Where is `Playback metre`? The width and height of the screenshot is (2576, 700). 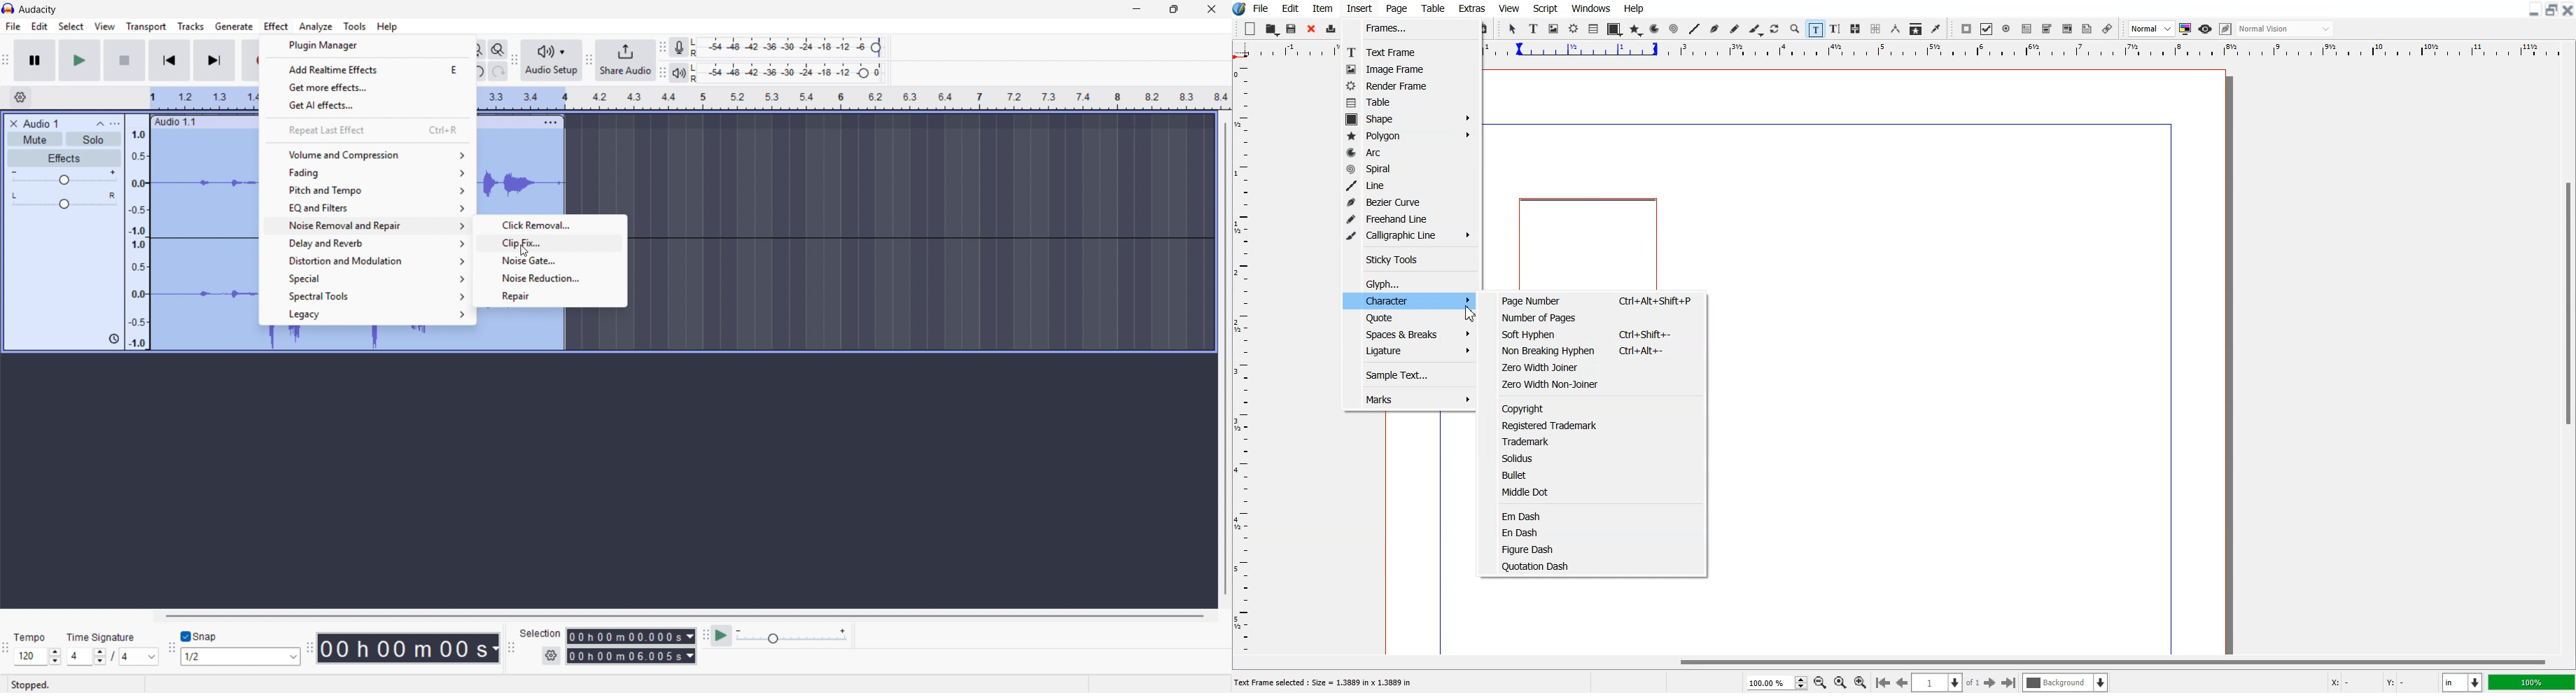
Playback metre is located at coordinates (680, 73).